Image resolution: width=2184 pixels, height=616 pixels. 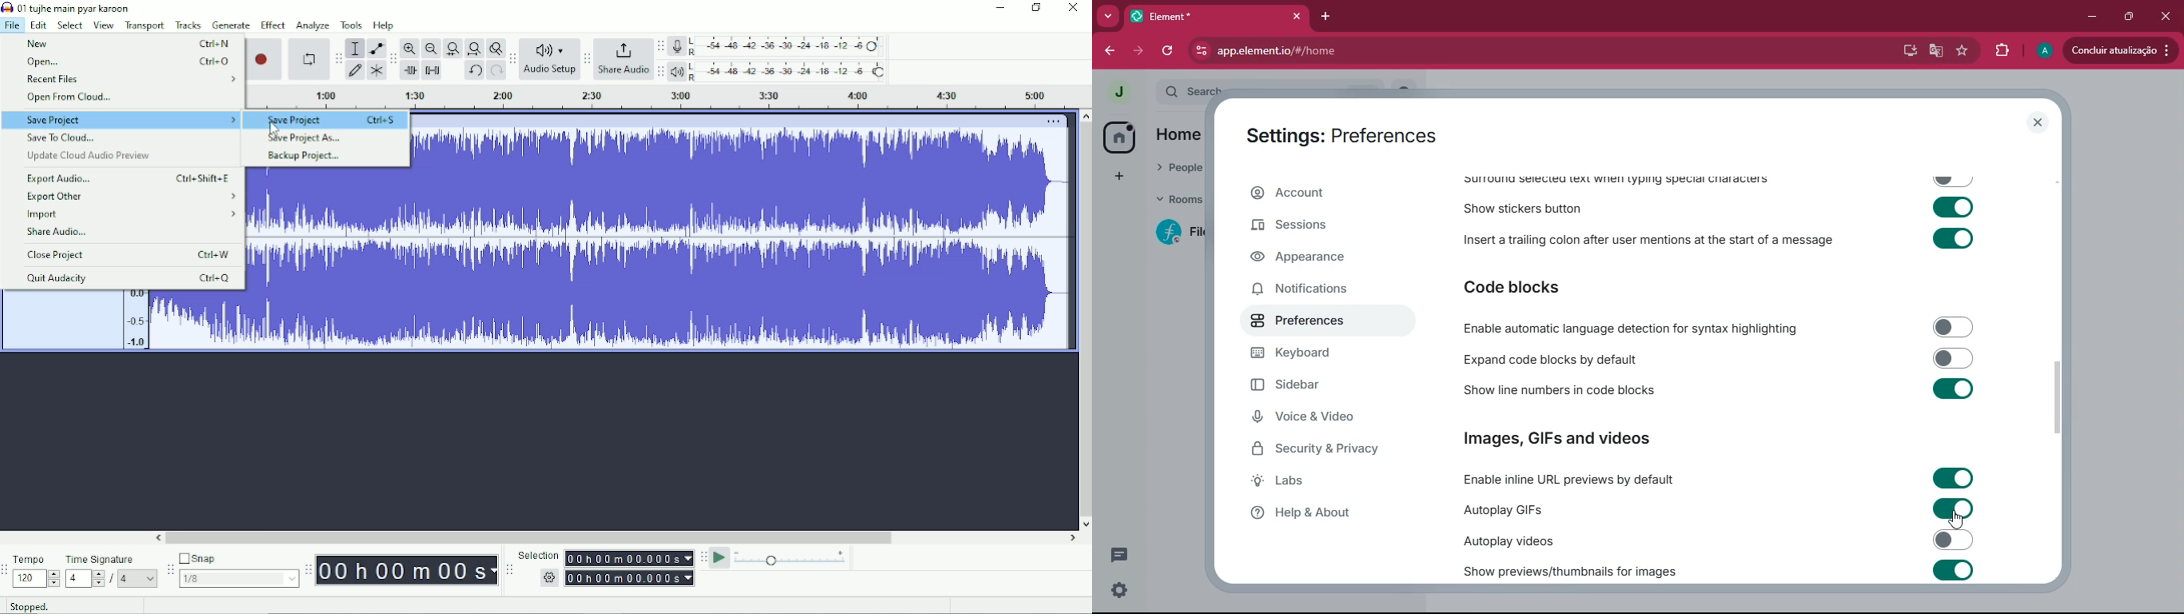 I want to click on settings , so click(x=1119, y=592).